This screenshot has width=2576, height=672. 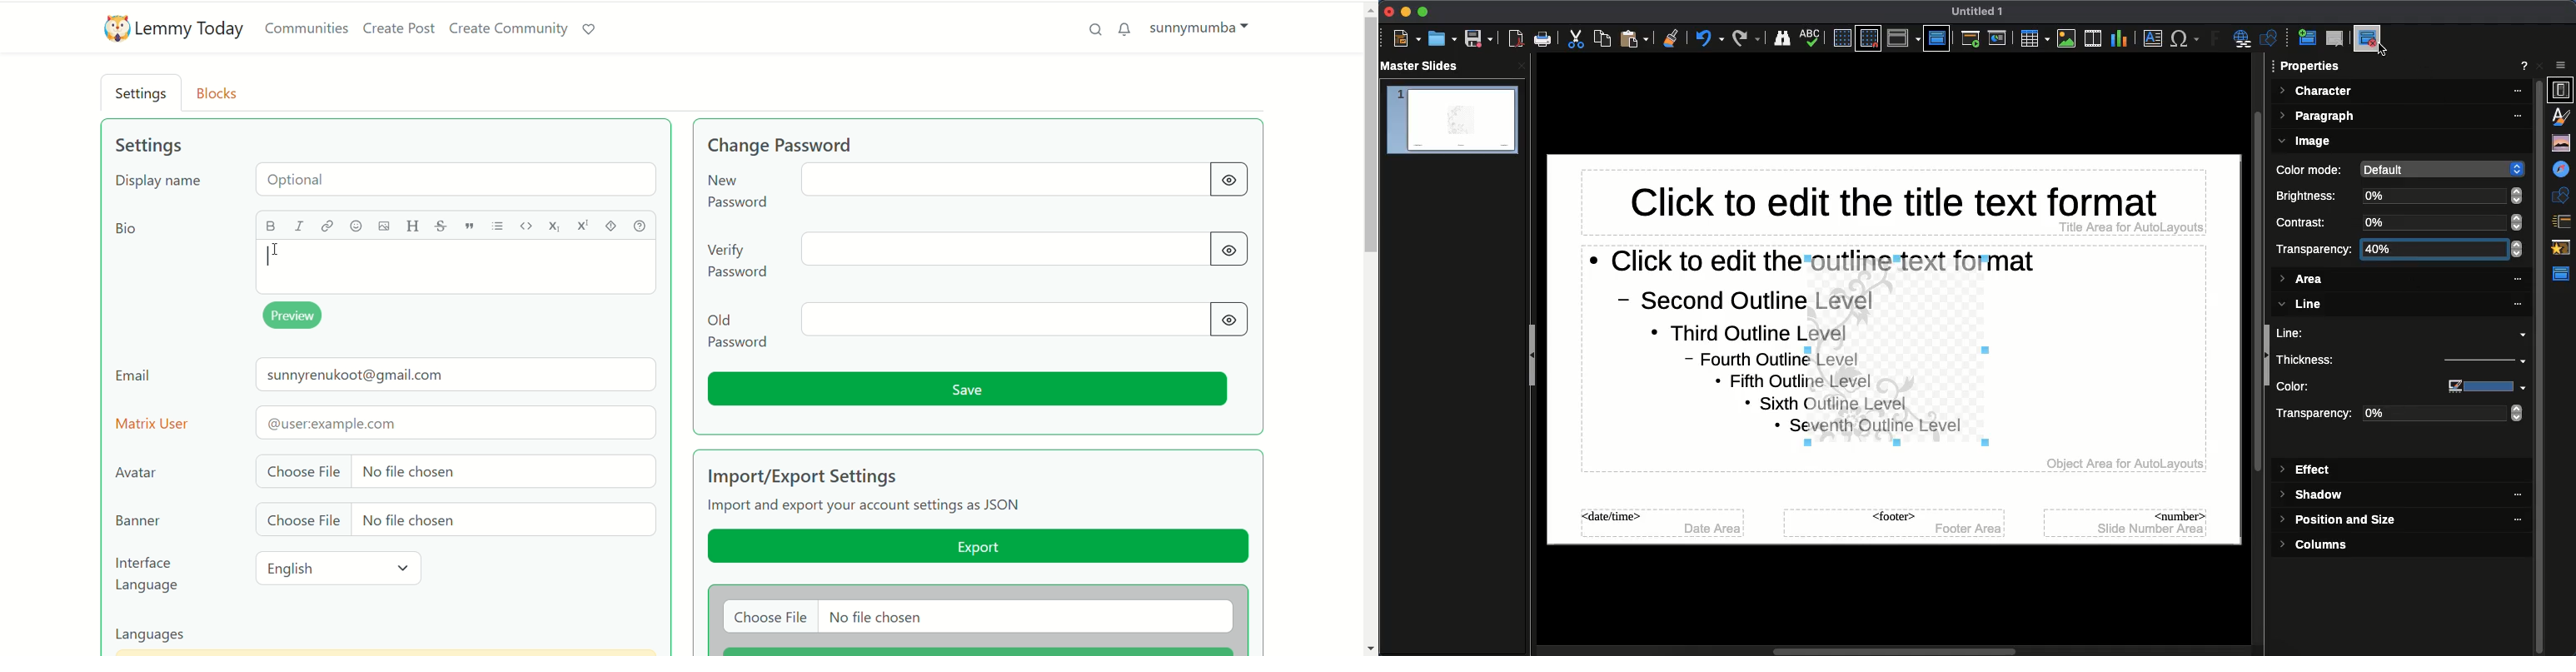 I want to click on text, so click(x=869, y=507).